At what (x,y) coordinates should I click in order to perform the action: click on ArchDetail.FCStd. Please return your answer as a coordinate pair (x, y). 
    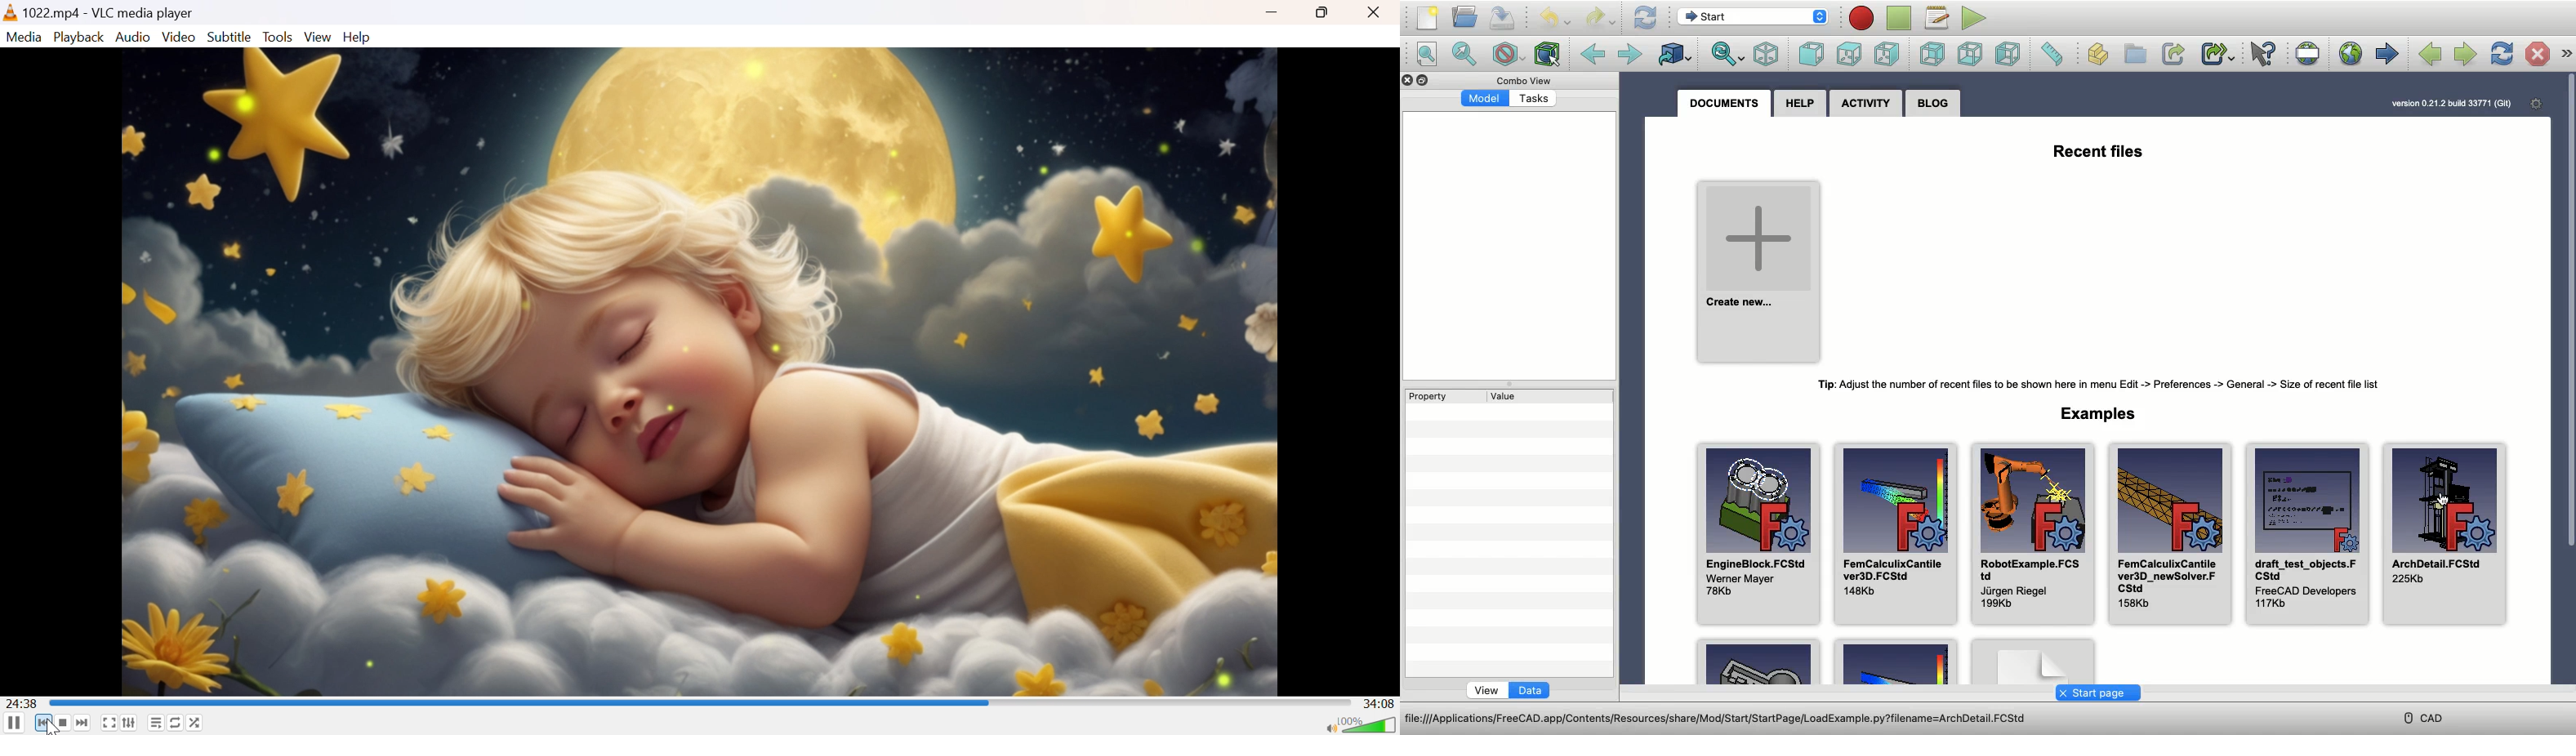
    Looking at the image, I should click on (2443, 536).